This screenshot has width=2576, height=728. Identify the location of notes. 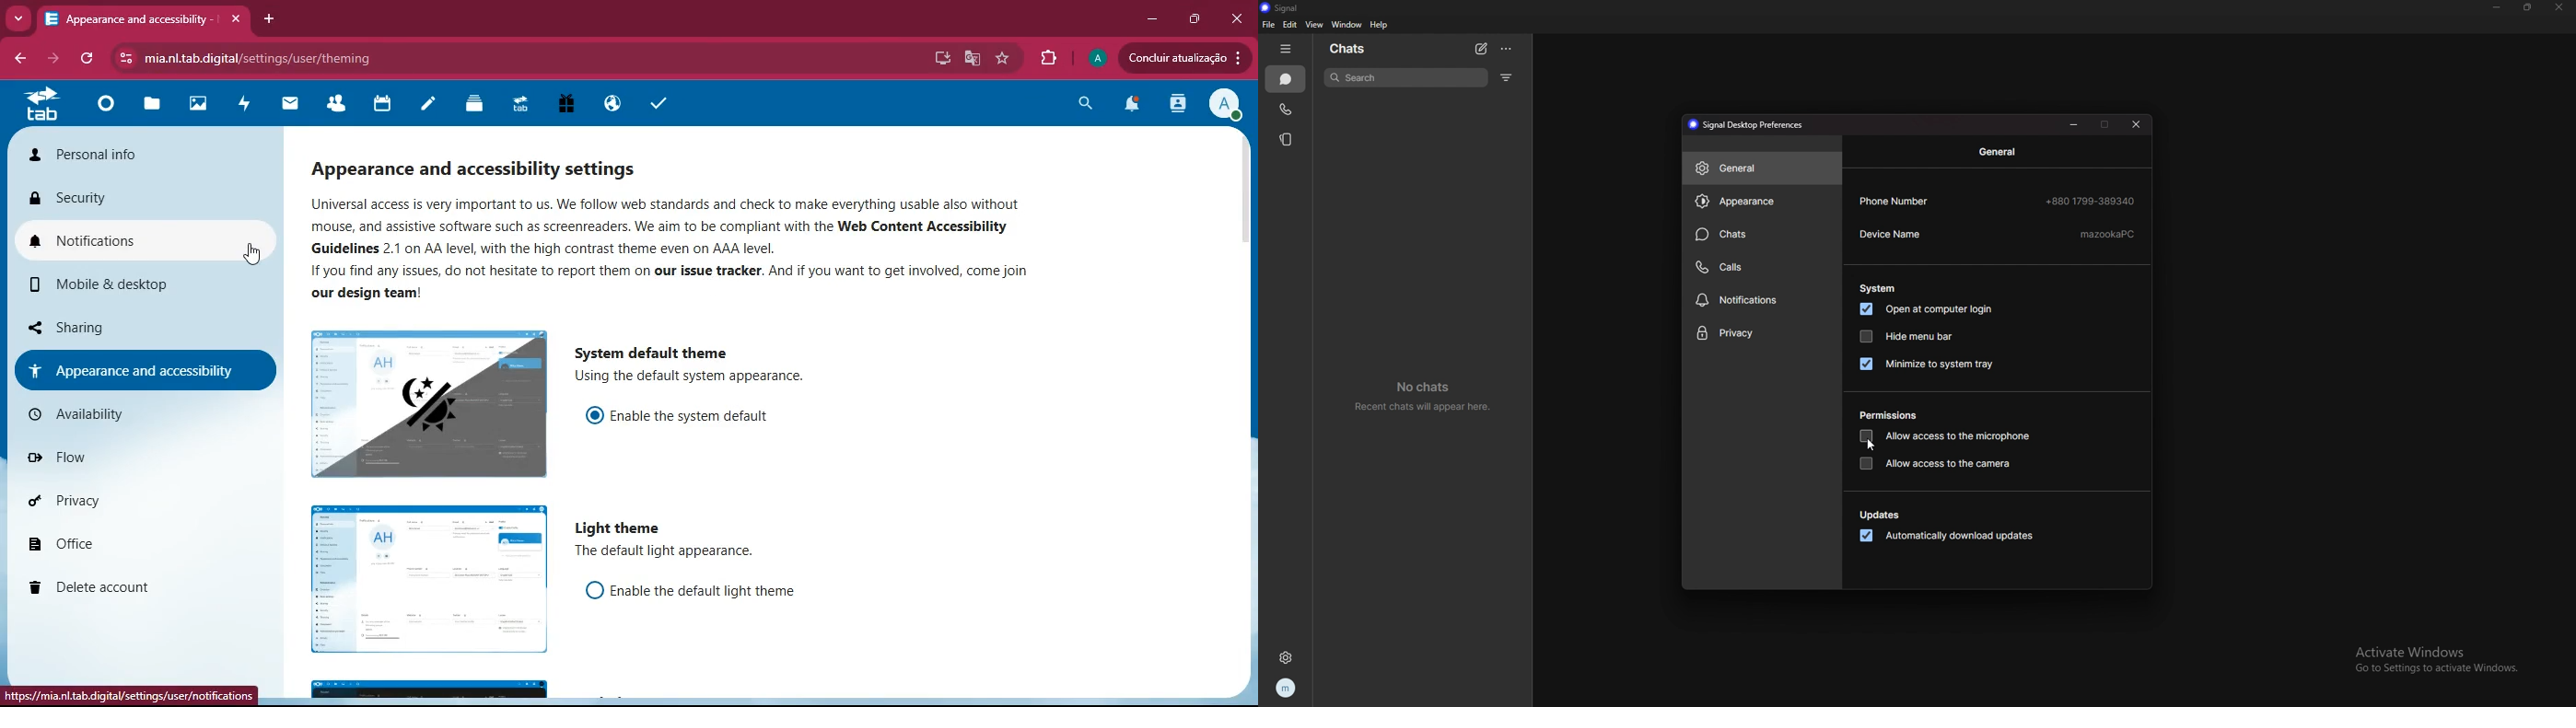
(433, 106).